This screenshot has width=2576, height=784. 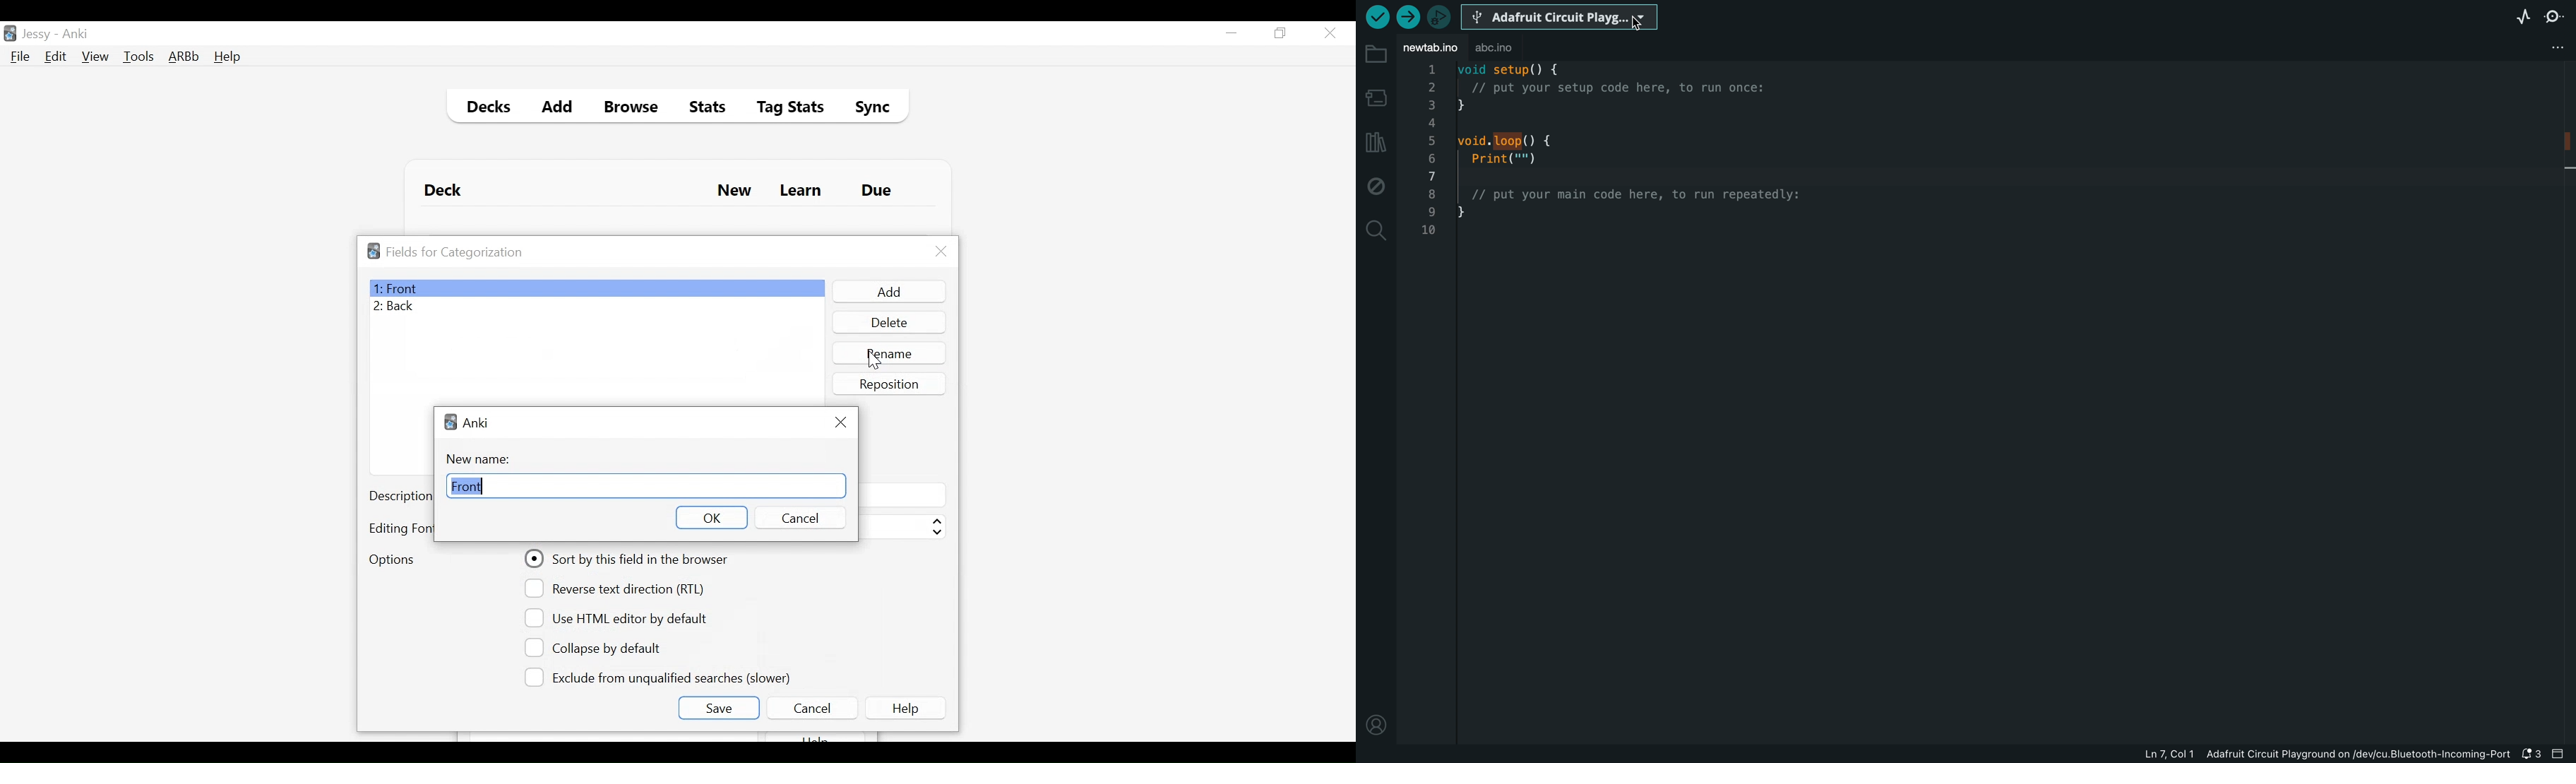 I want to click on (un)select Collapse by default, so click(x=604, y=648).